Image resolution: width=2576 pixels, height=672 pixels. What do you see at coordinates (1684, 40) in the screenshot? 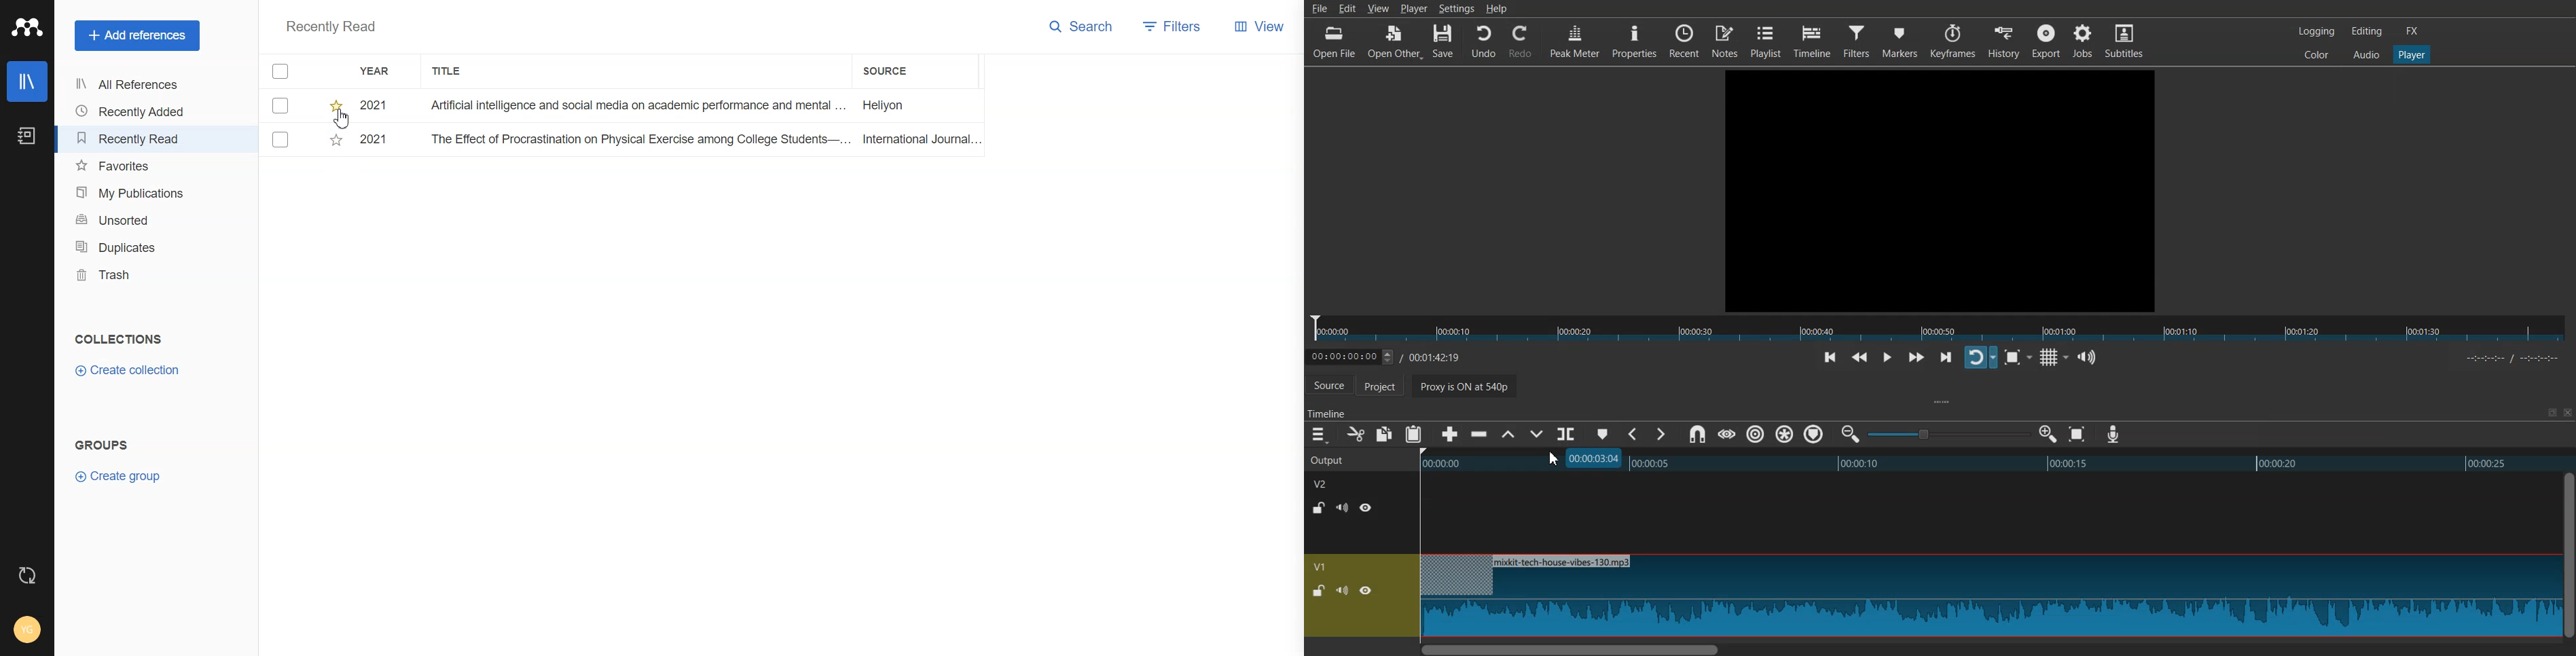
I see `Recent` at bounding box center [1684, 40].